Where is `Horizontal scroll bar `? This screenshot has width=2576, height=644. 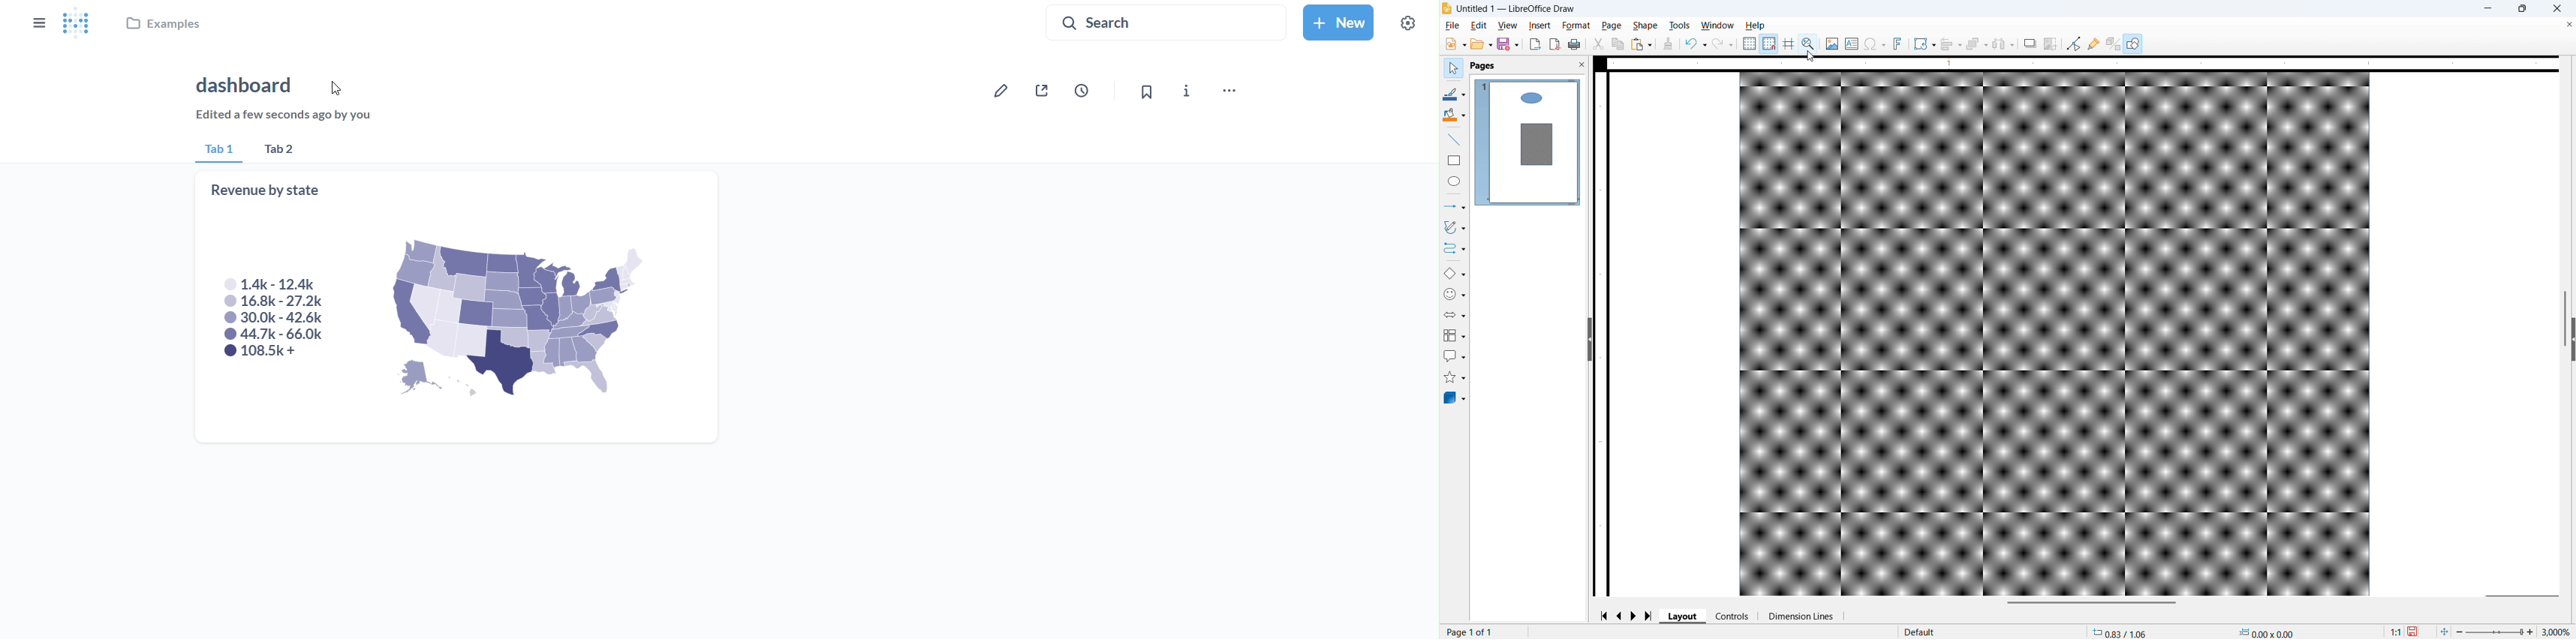
Horizontal scroll bar  is located at coordinates (2091, 603).